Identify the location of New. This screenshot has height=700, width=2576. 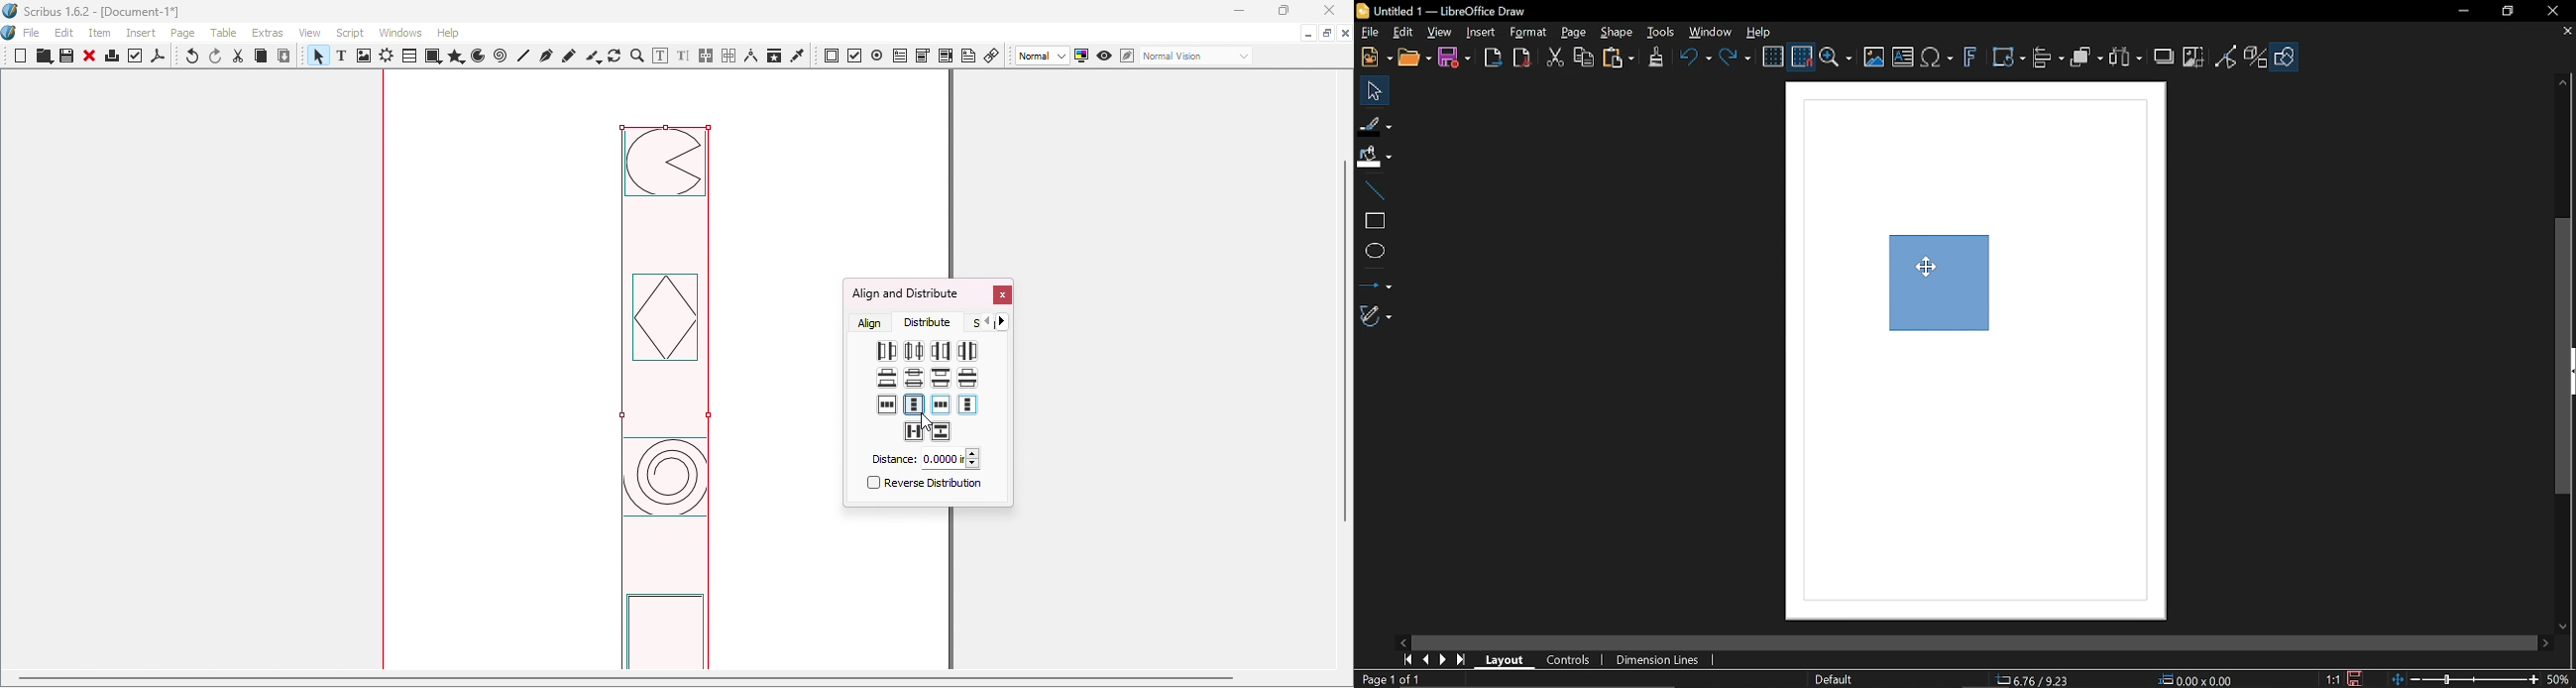
(1375, 56).